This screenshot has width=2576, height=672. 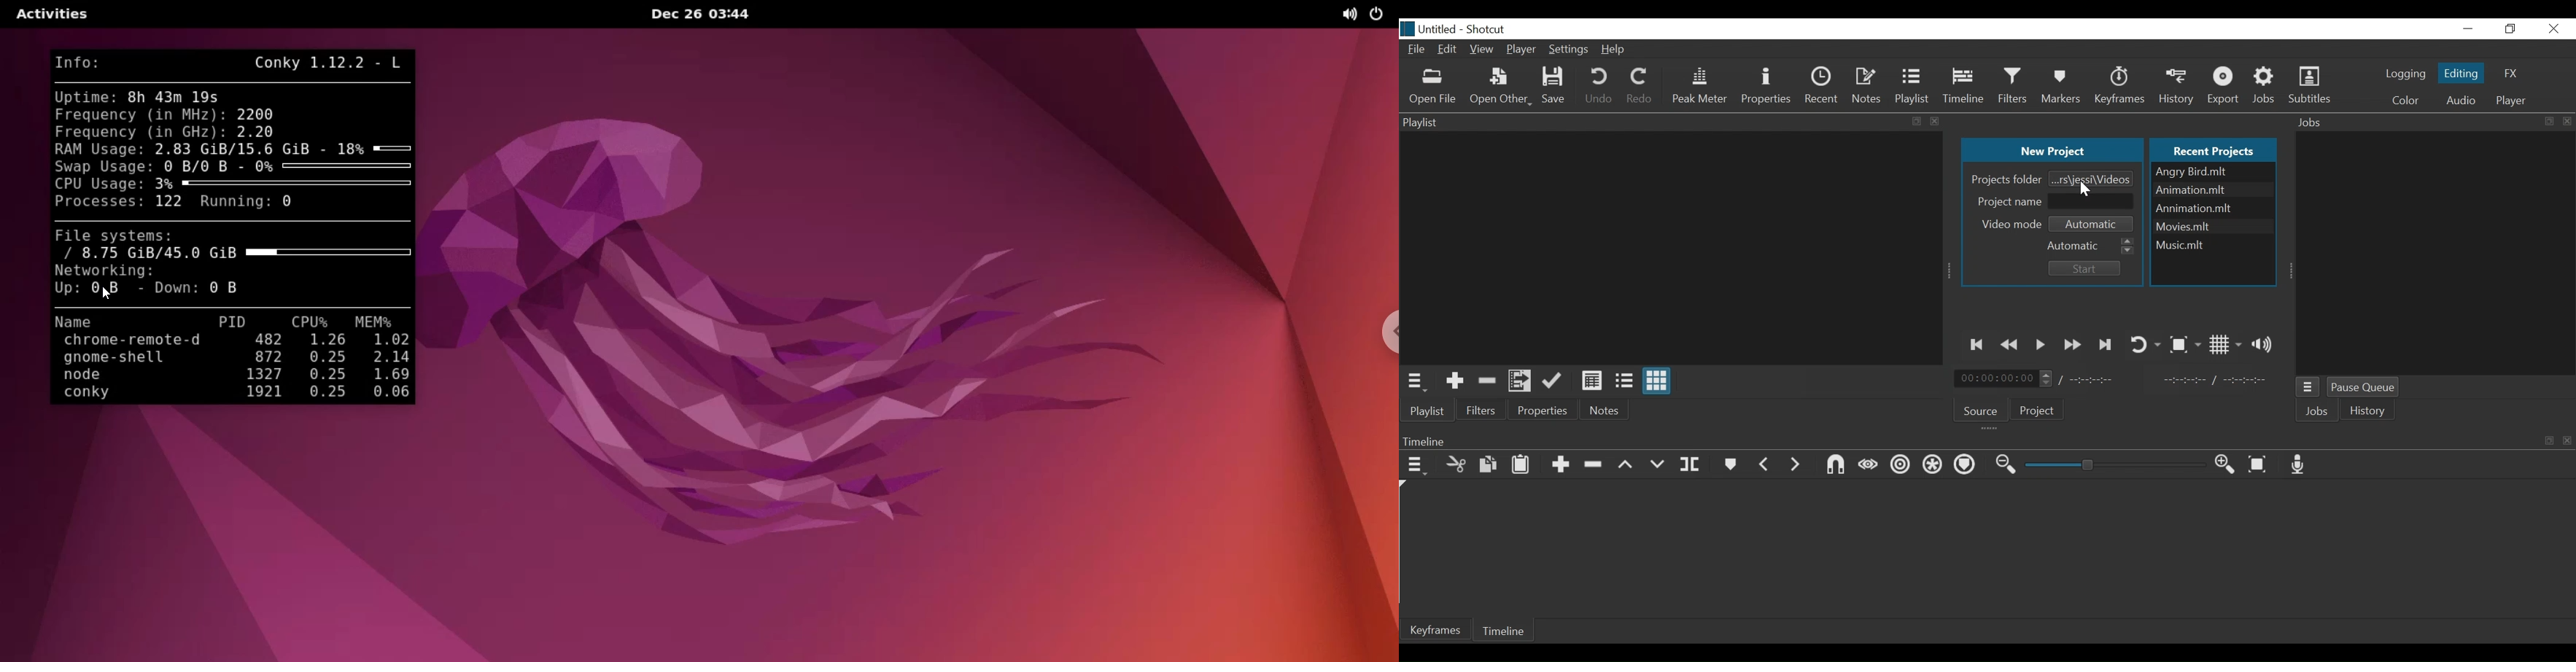 I want to click on Total Duration, so click(x=2100, y=380).